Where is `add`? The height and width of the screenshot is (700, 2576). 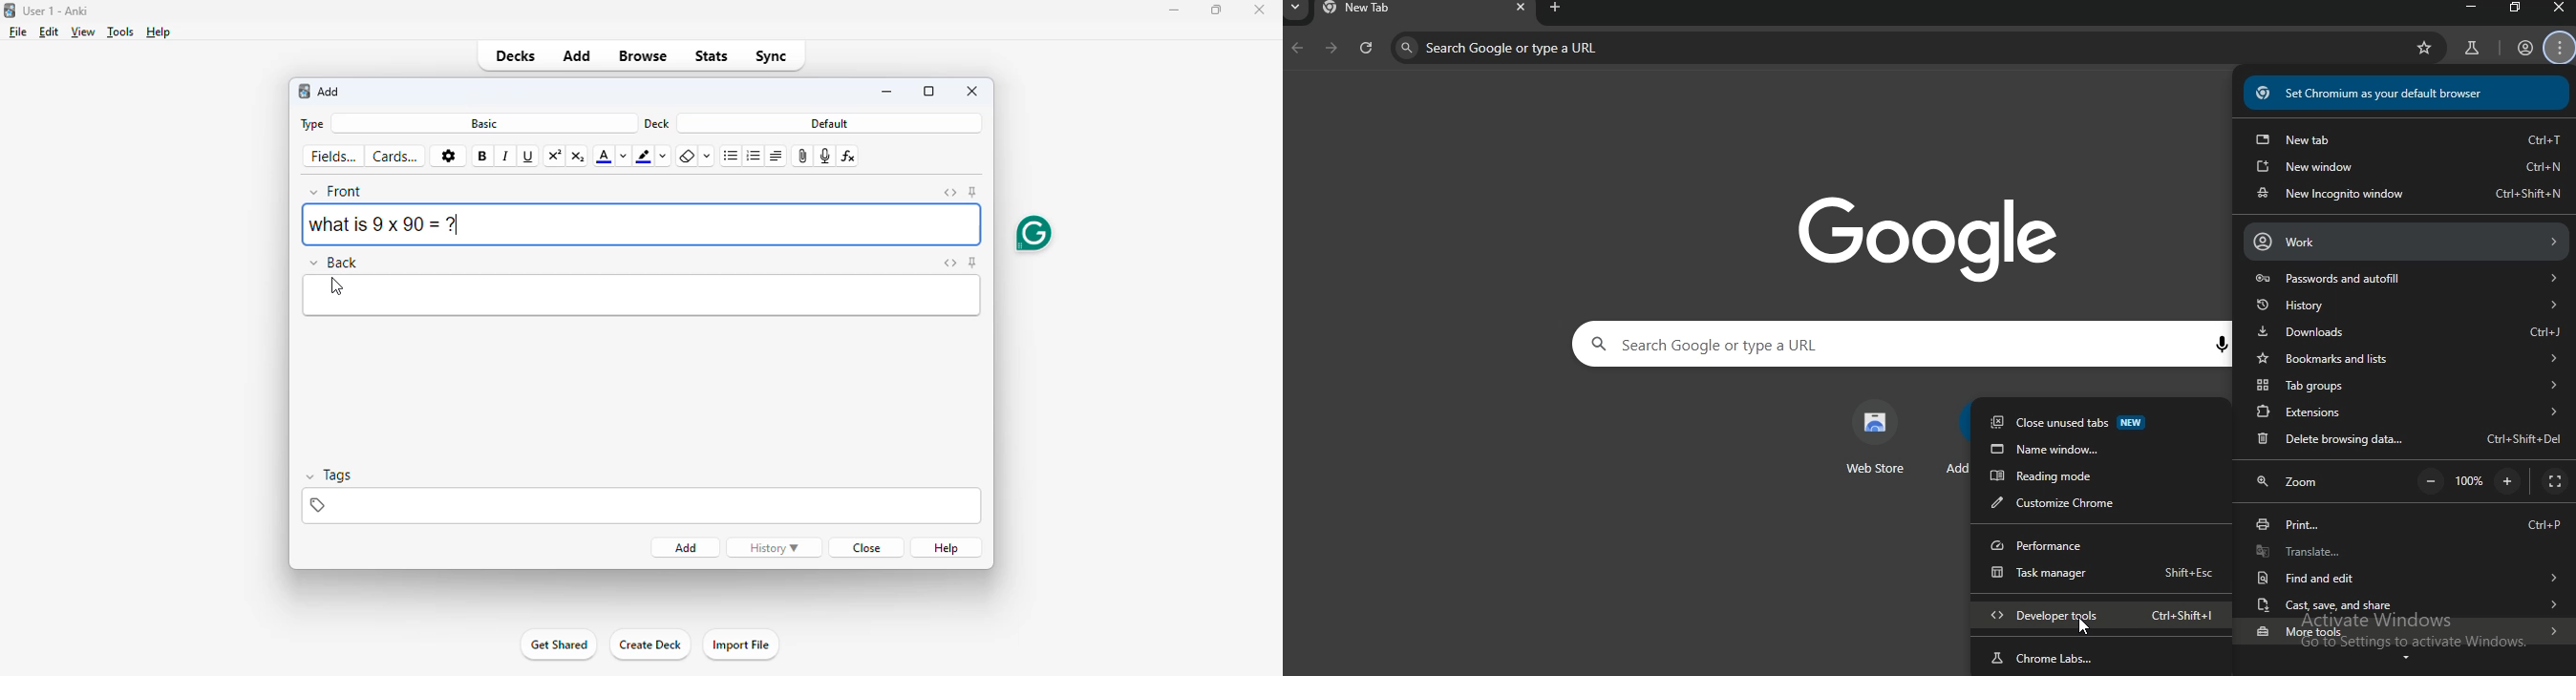 add is located at coordinates (330, 92).